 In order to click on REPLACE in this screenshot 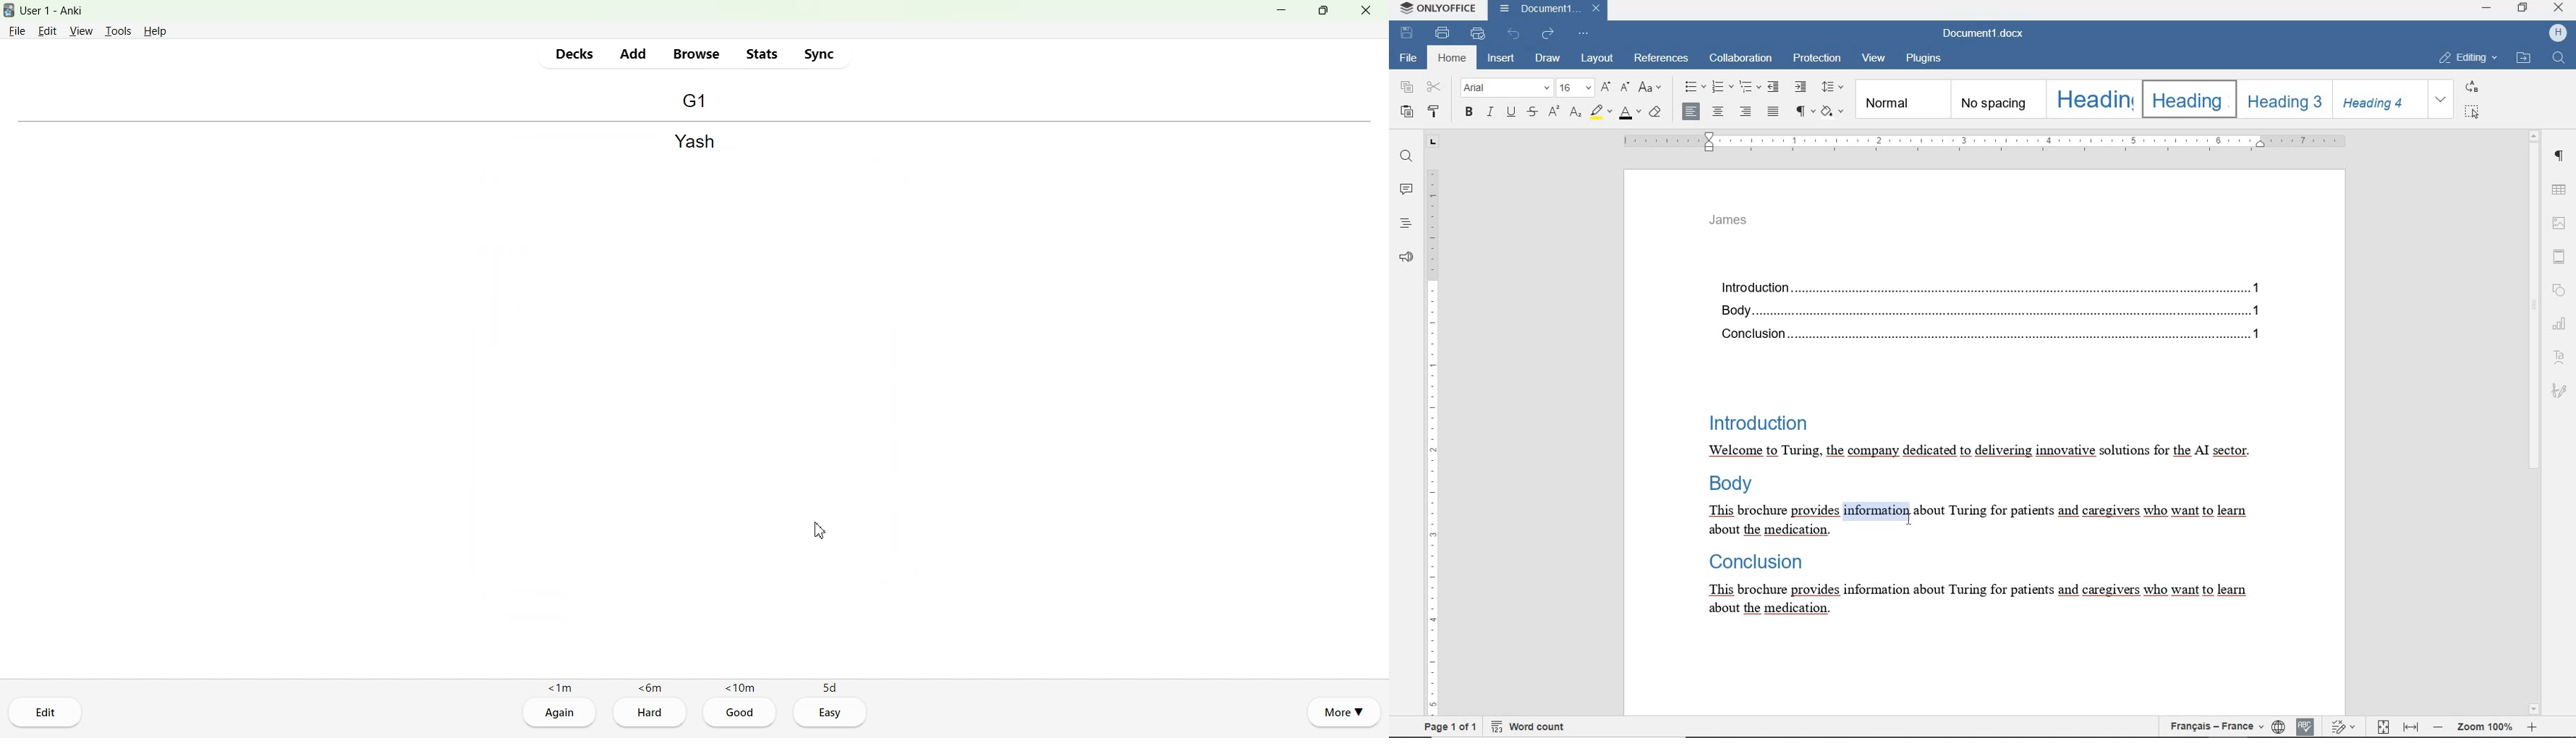, I will do `click(2471, 86)`.